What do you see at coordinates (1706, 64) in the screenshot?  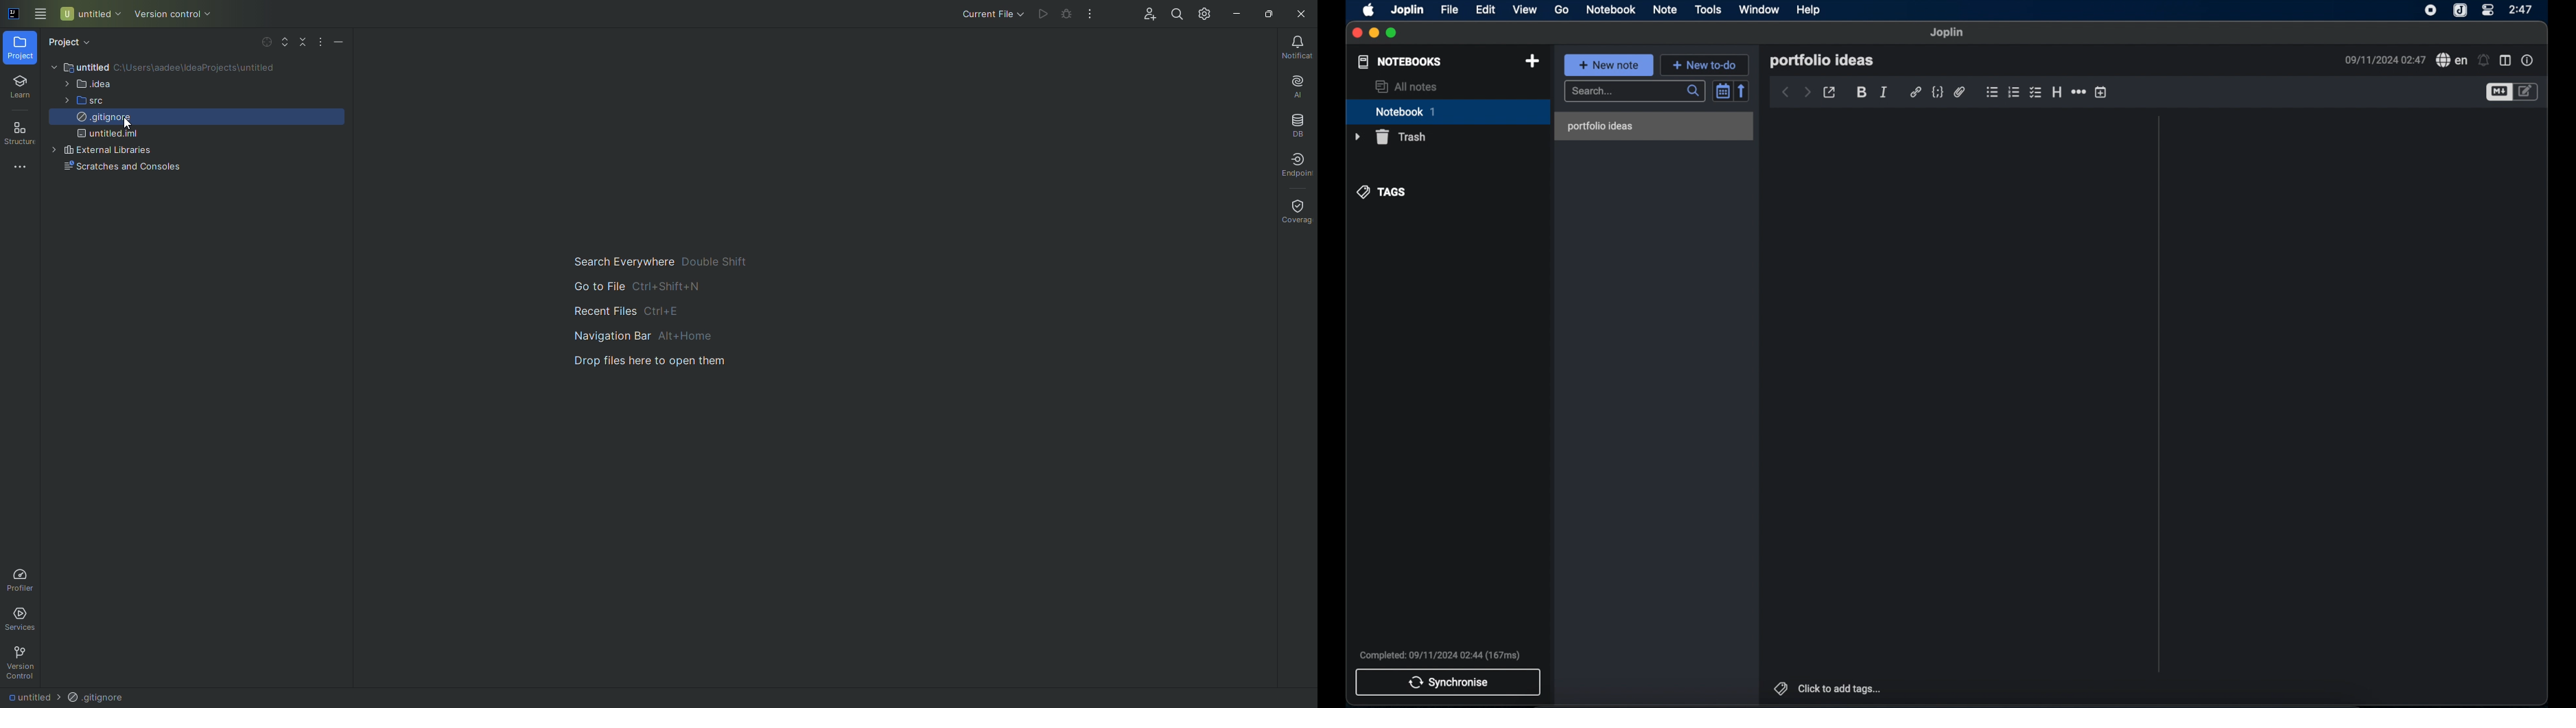 I see `new to-do` at bounding box center [1706, 64].